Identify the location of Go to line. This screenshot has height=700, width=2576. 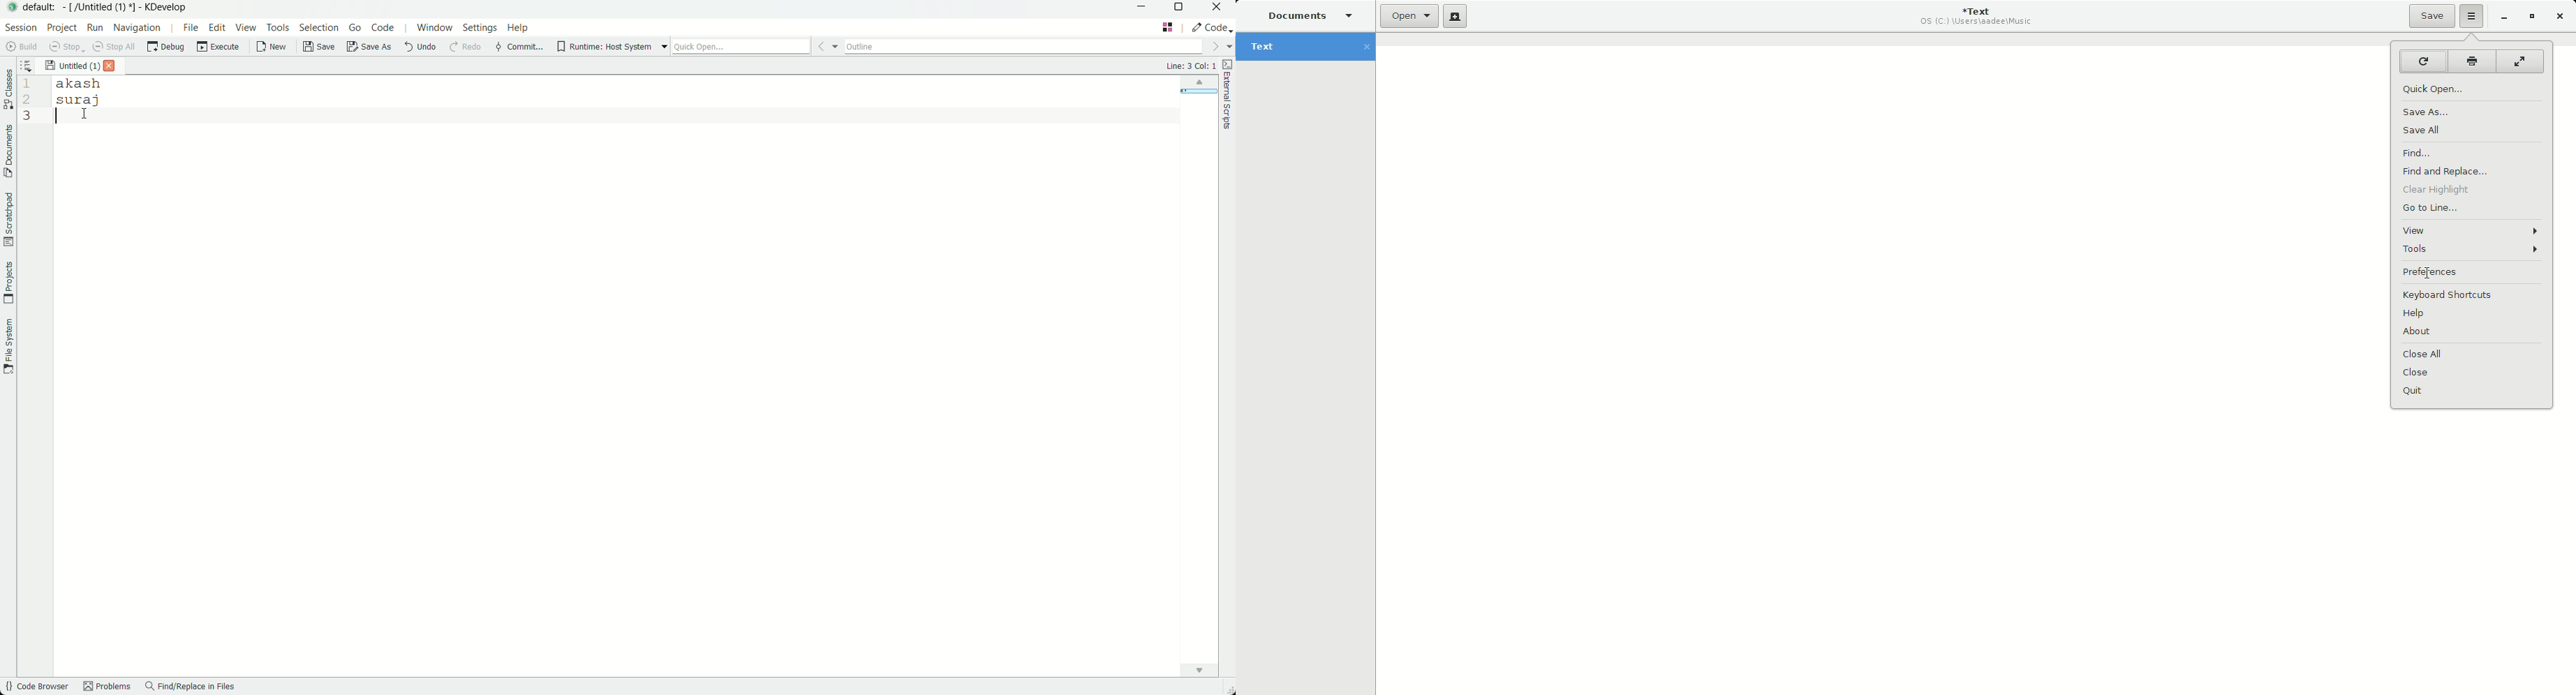
(2435, 210).